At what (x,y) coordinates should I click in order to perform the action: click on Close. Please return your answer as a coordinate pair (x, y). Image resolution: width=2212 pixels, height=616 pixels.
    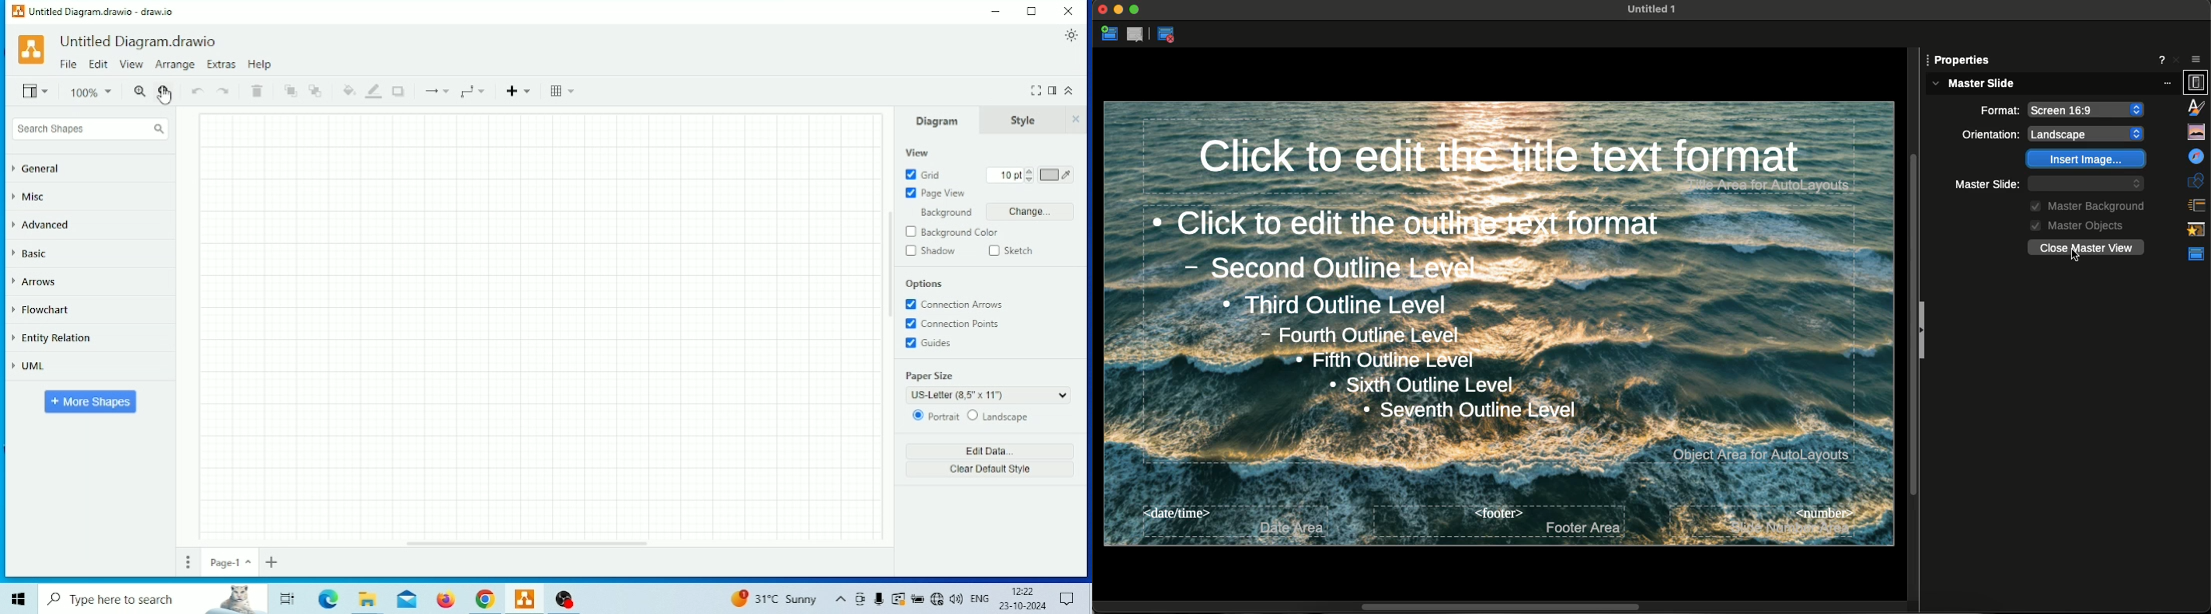
    Looking at the image, I should click on (1103, 11).